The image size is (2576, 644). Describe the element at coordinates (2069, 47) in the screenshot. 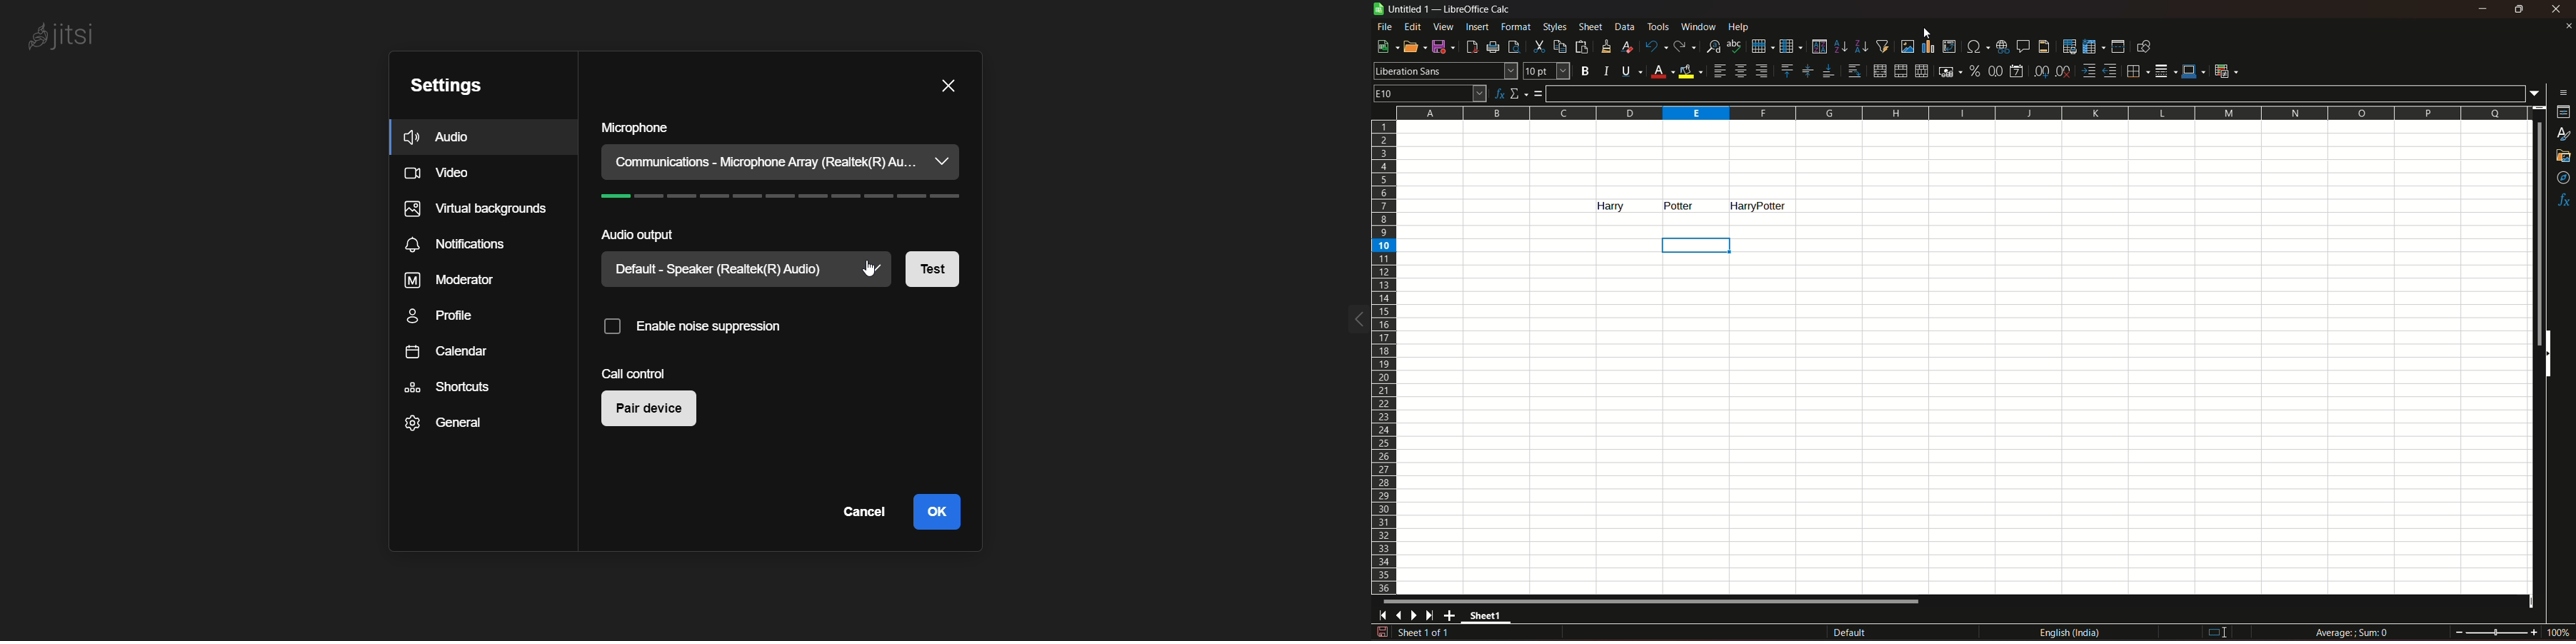

I see `define print area` at that location.